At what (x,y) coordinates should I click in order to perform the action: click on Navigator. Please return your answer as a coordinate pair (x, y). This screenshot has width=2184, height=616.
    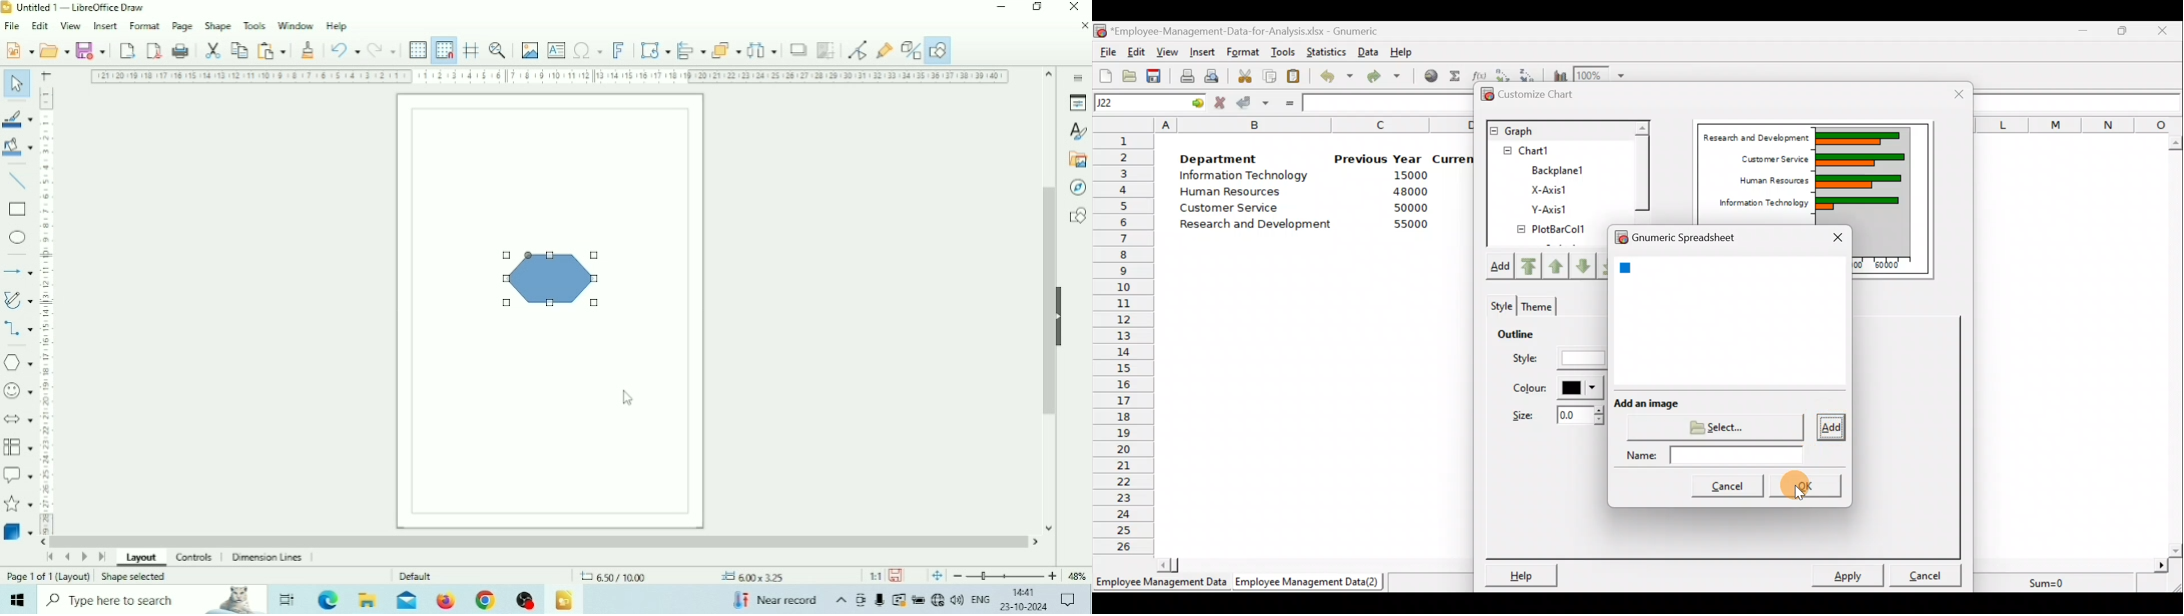
    Looking at the image, I should click on (1076, 188).